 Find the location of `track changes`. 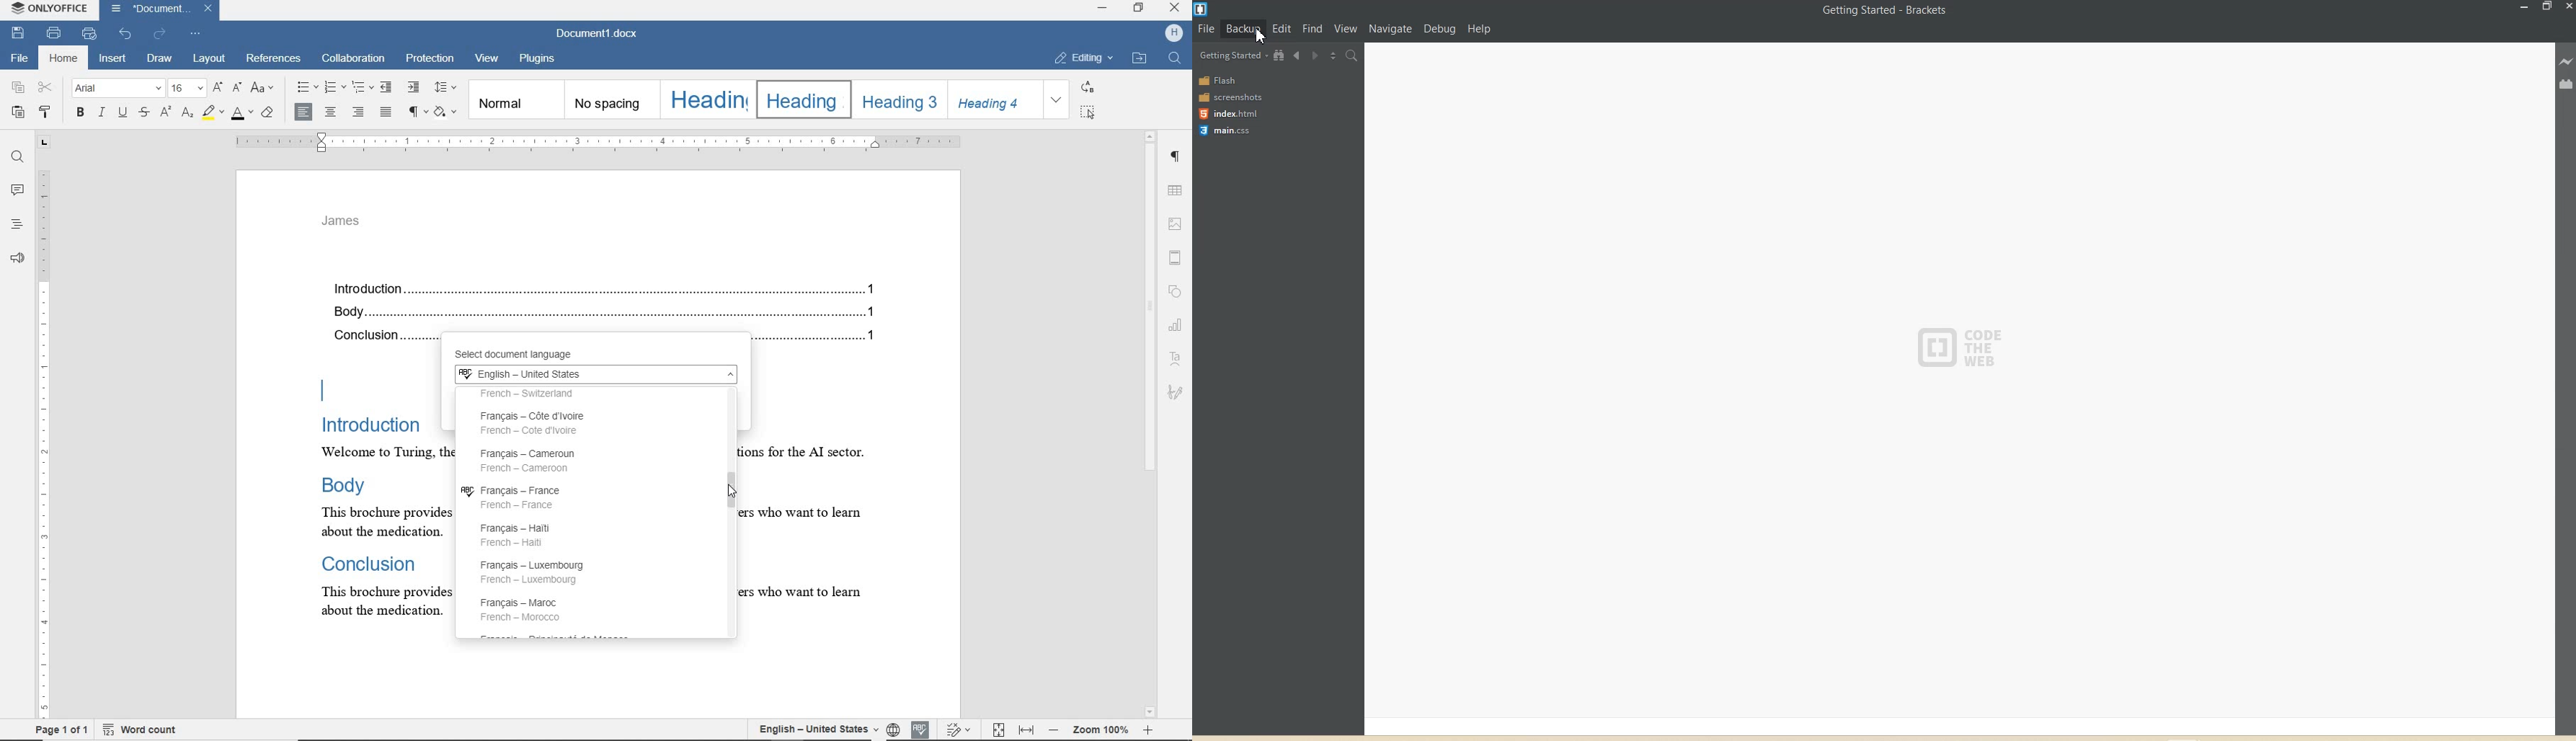

track changes is located at coordinates (960, 730).